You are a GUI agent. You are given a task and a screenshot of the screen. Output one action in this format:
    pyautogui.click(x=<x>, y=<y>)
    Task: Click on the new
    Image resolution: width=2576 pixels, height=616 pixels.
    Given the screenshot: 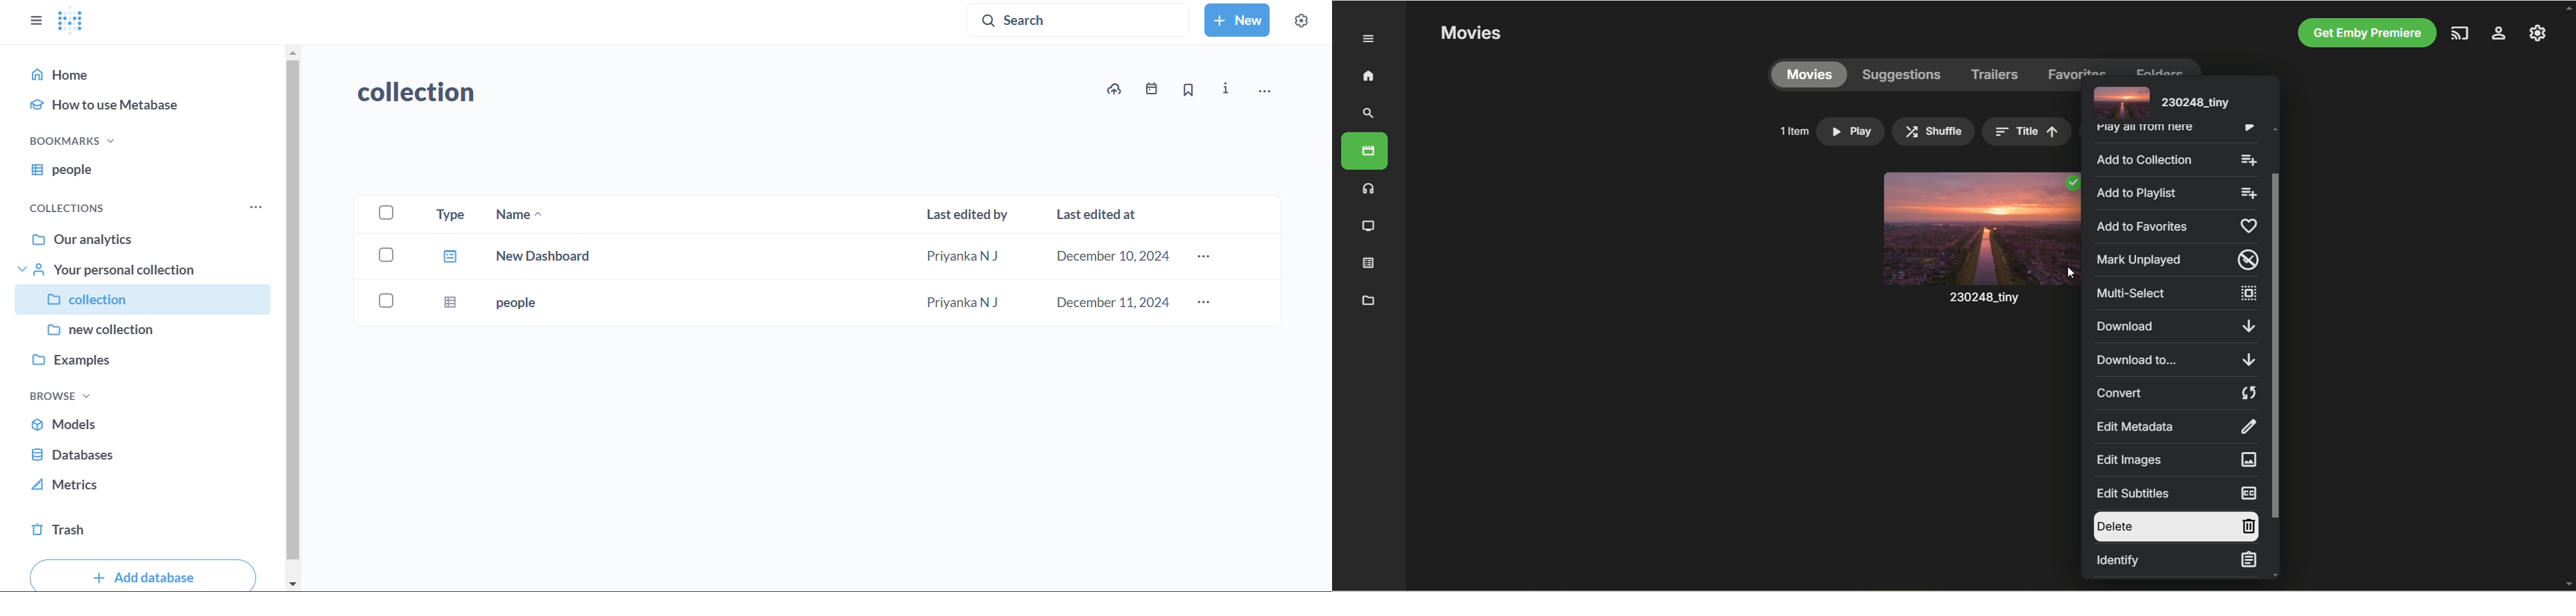 What is the action you would take?
    pyautogui.click(x=1237, y=20)
    